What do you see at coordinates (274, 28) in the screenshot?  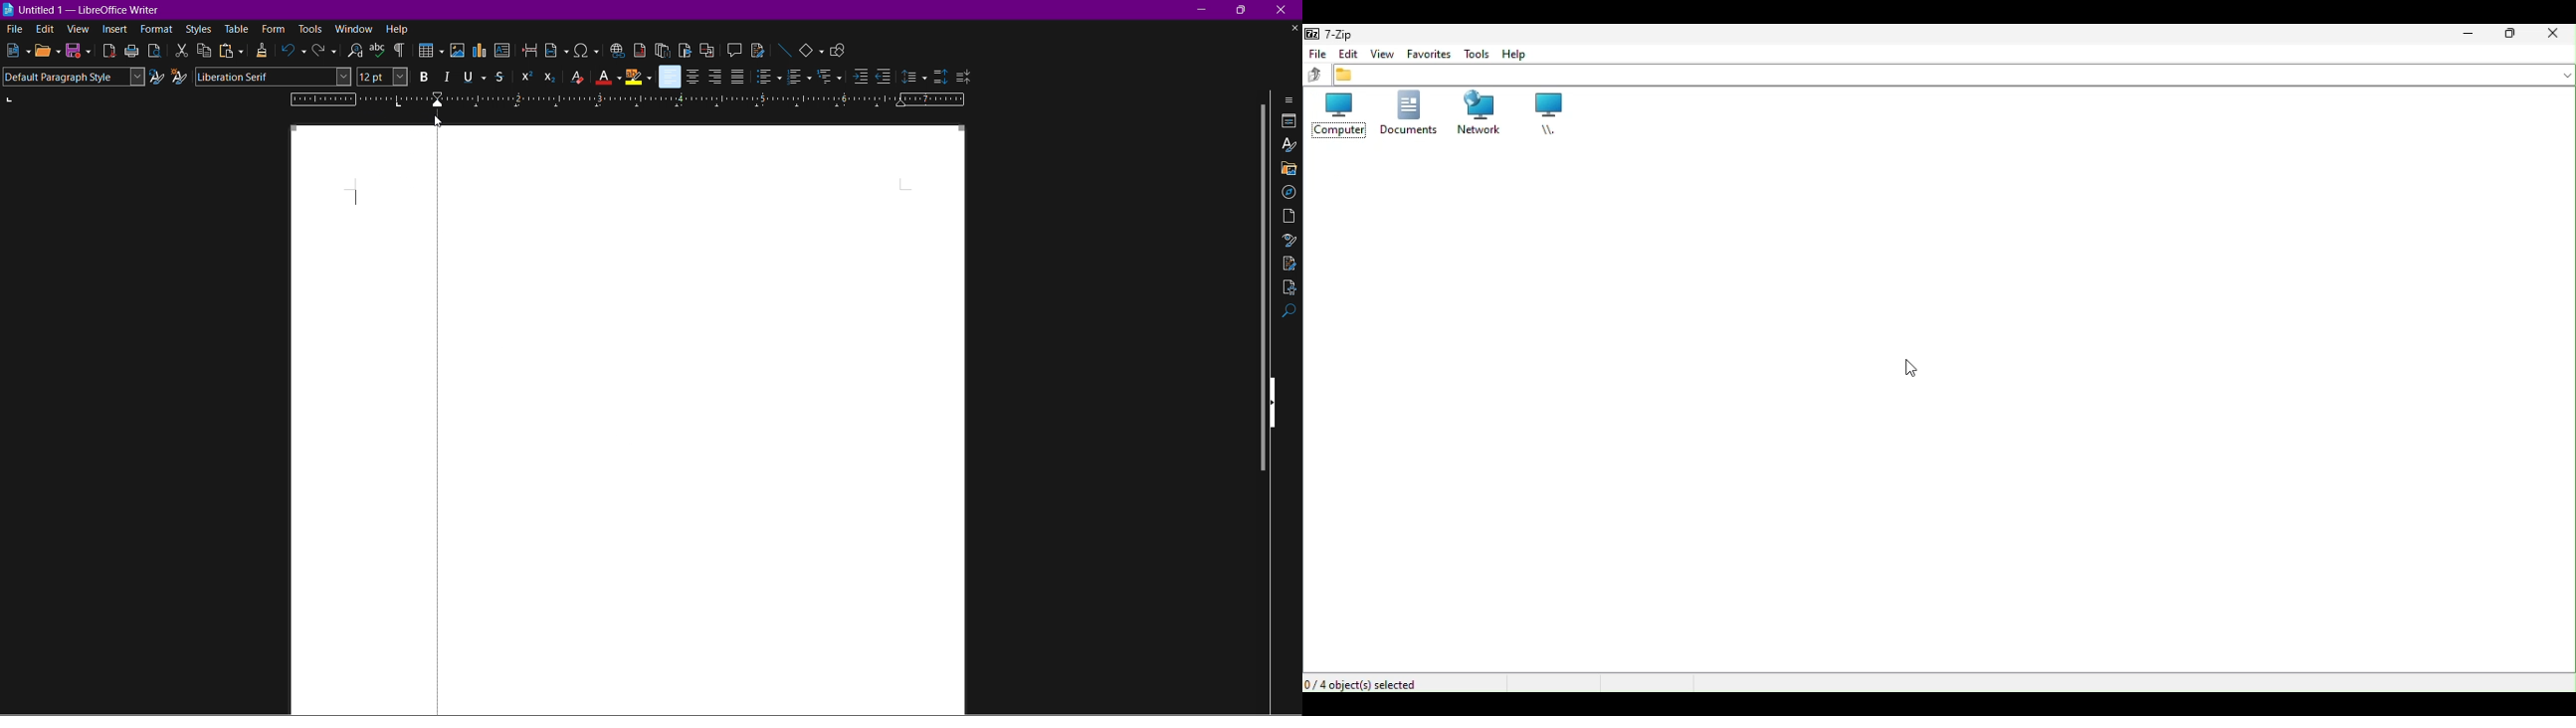 I see `form` at bounding box center [274, 28].